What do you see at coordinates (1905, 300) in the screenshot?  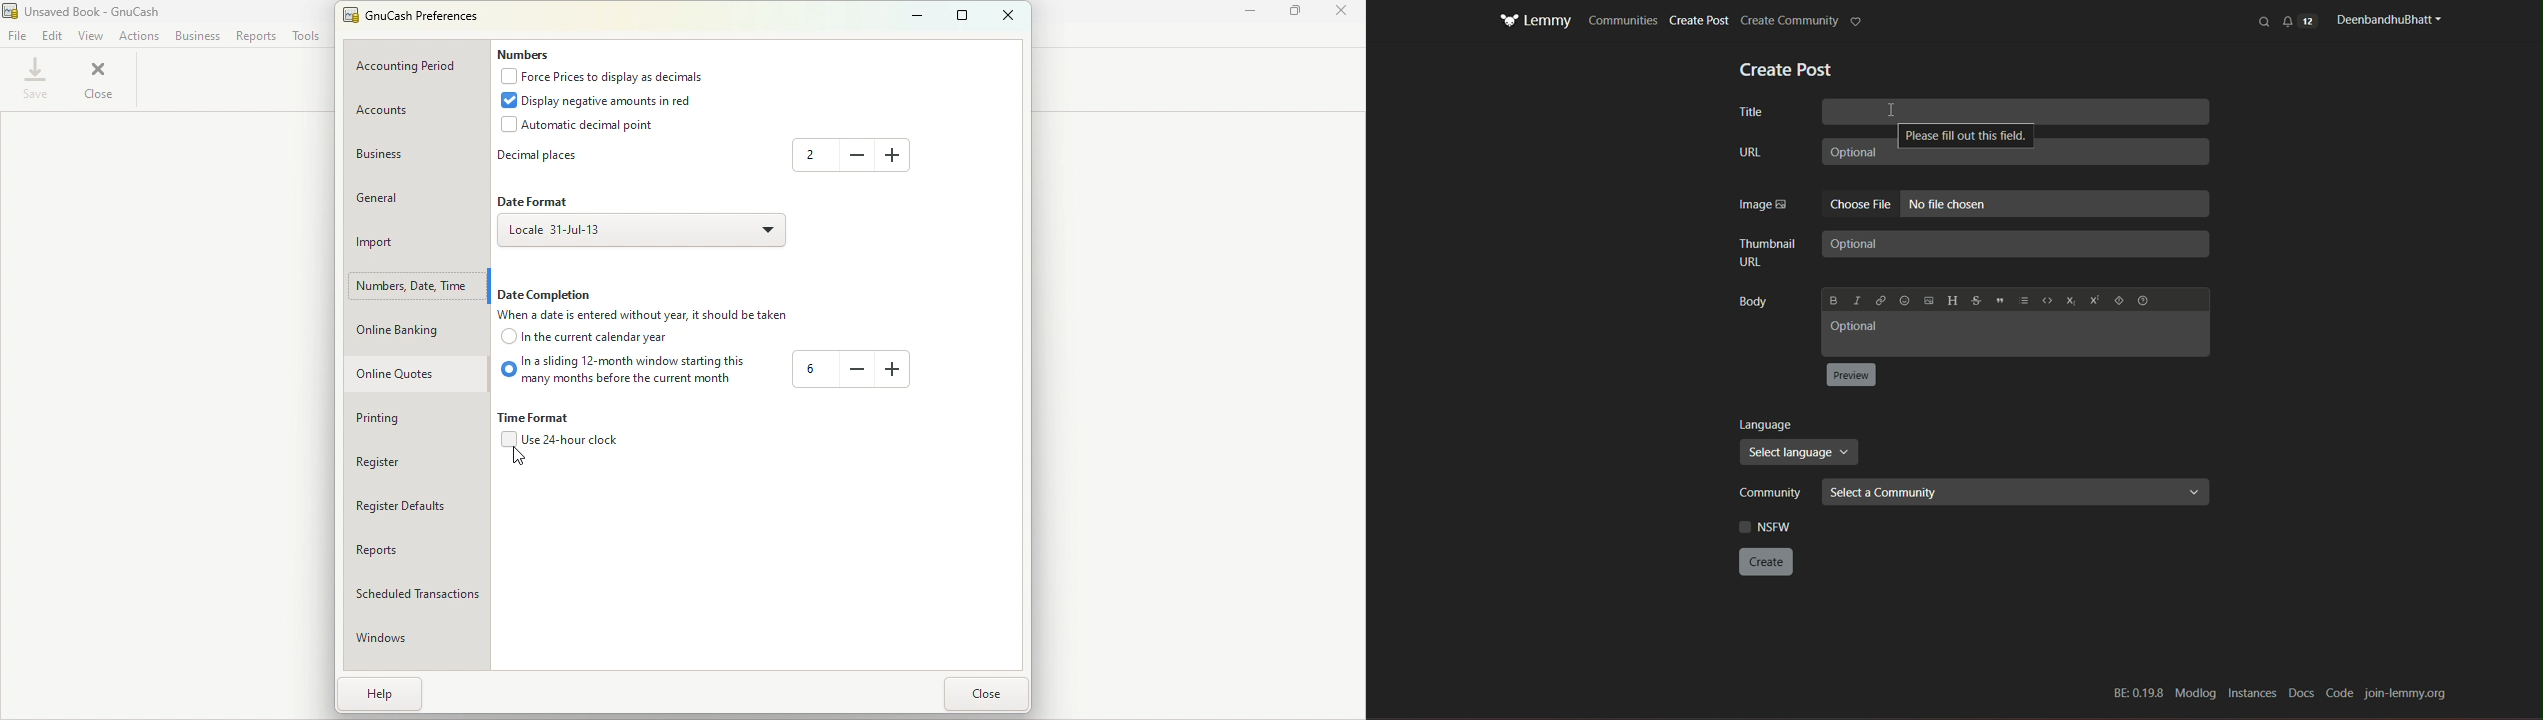 I see `Emoji` at bounding box center [1905, 300].